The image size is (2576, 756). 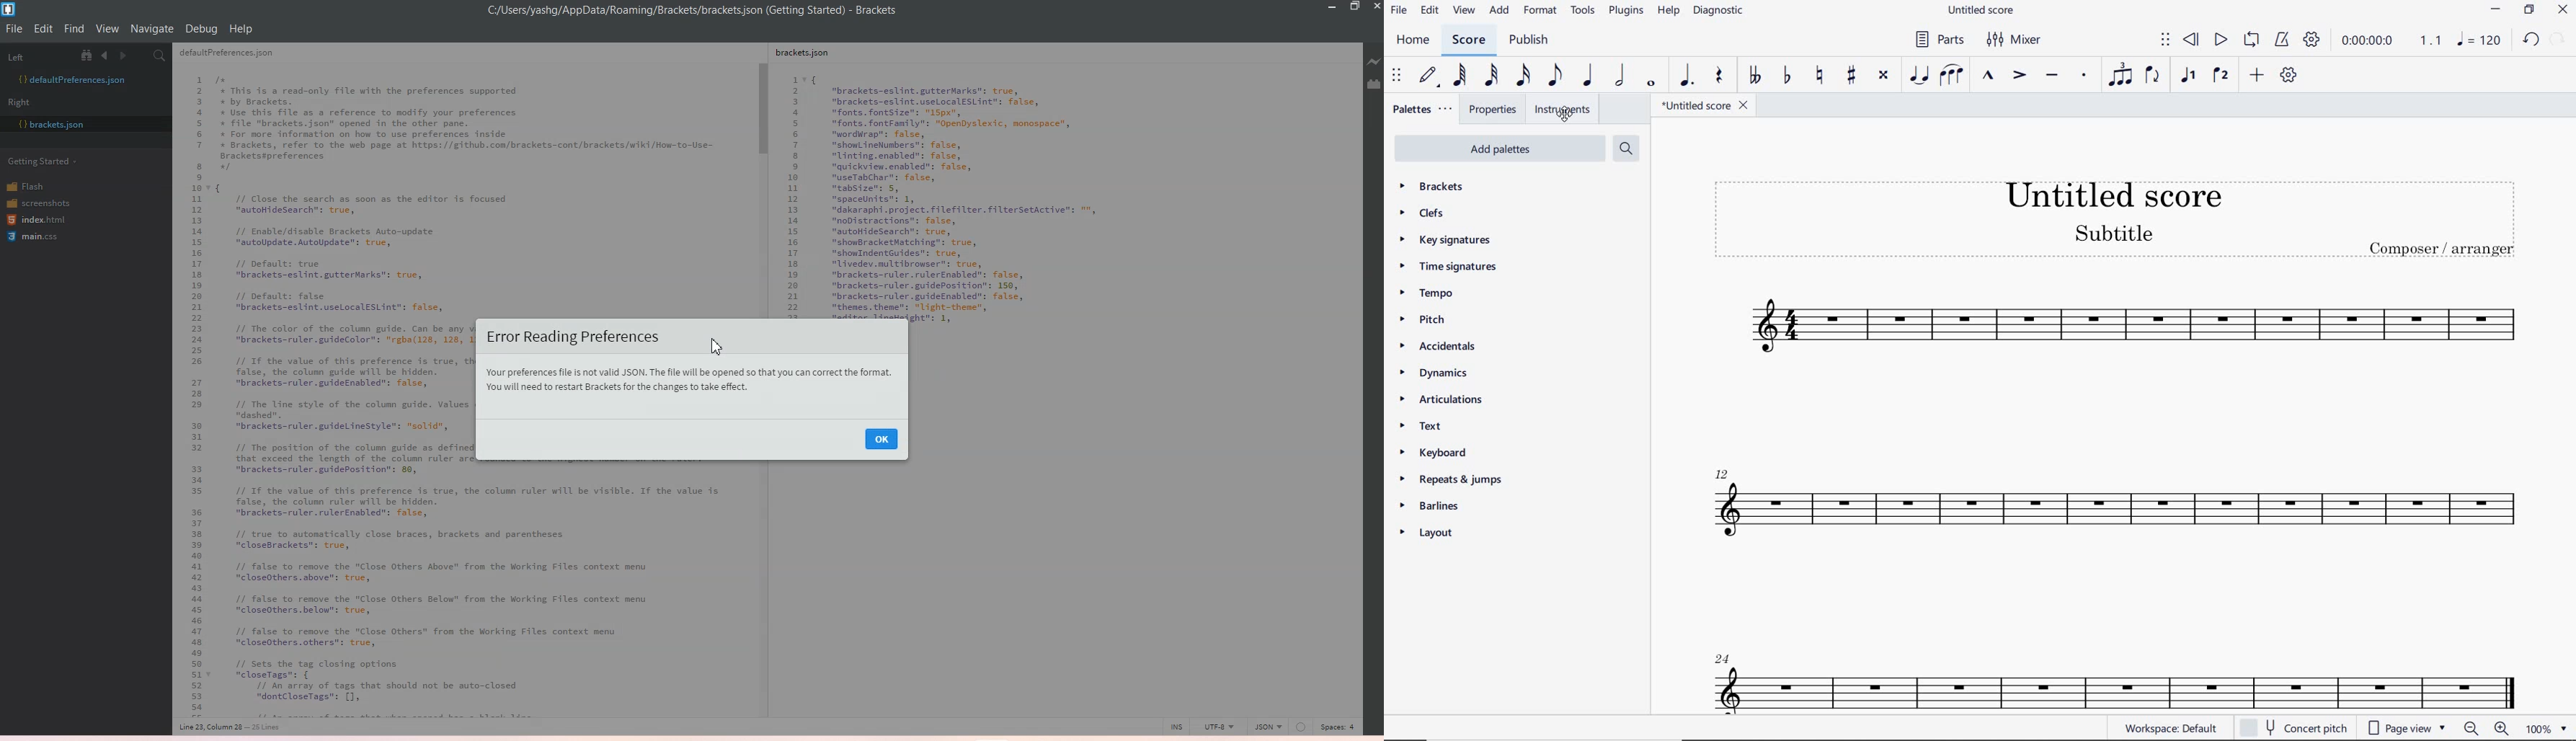 What do you see at coordinates (1466, 11) in the screenshot?
I see `view` at bounding box center [1466, 11].